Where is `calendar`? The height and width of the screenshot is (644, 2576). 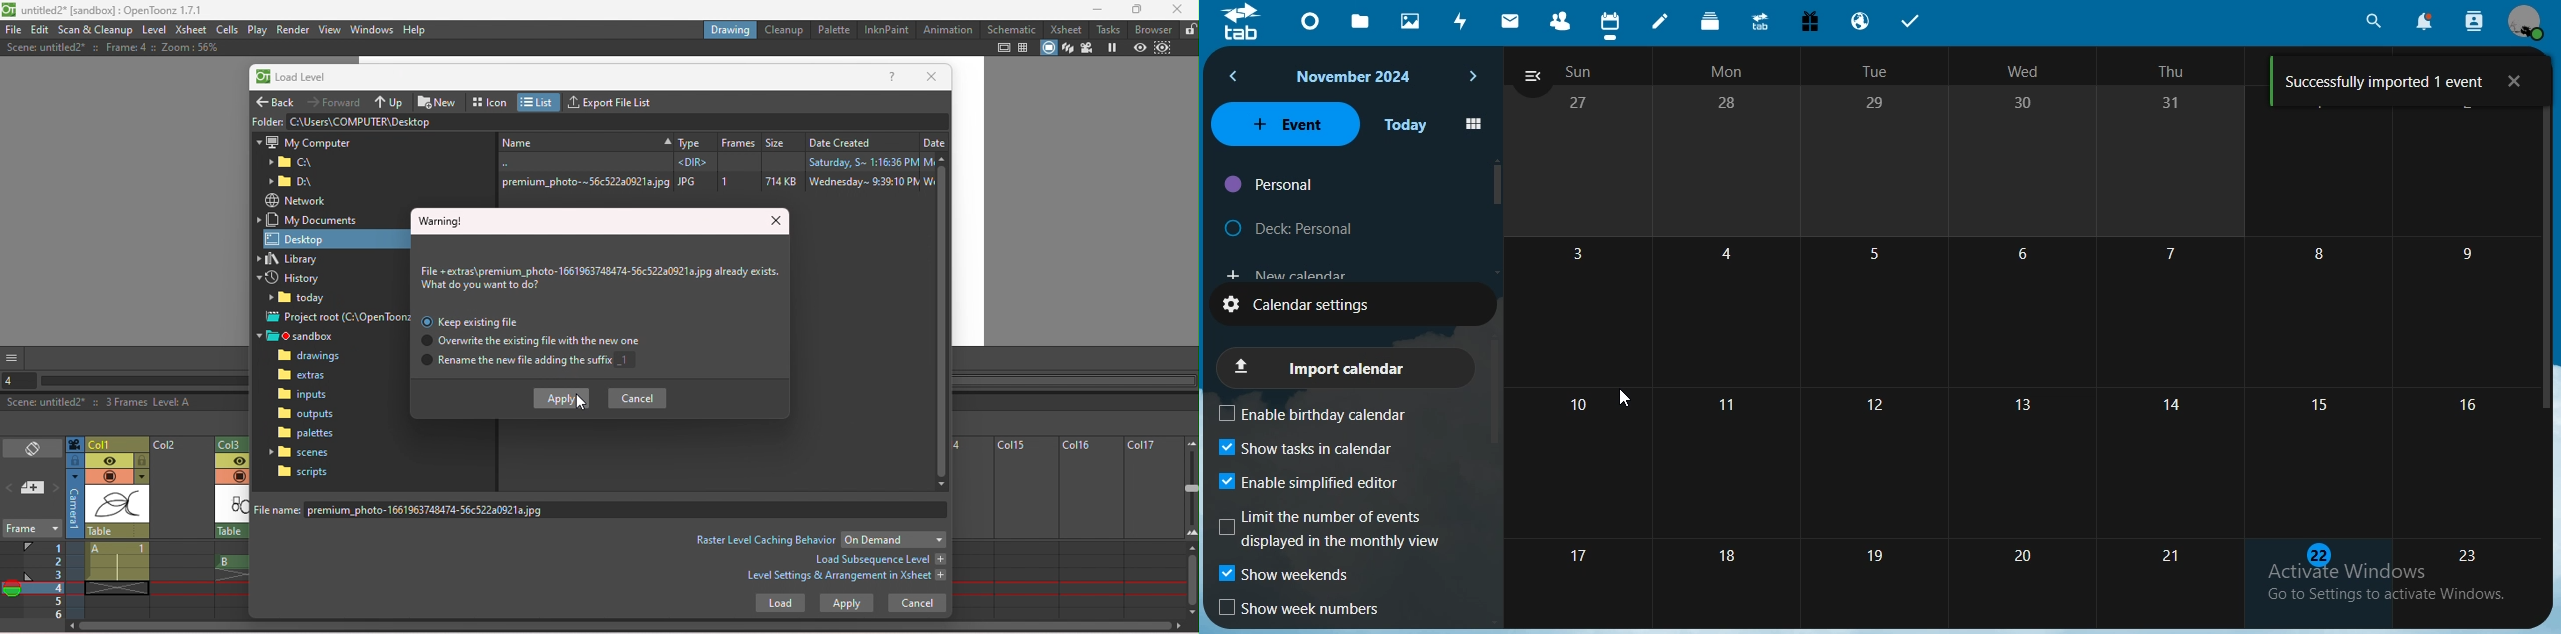
calendar is located at coordinates (2039, 364).